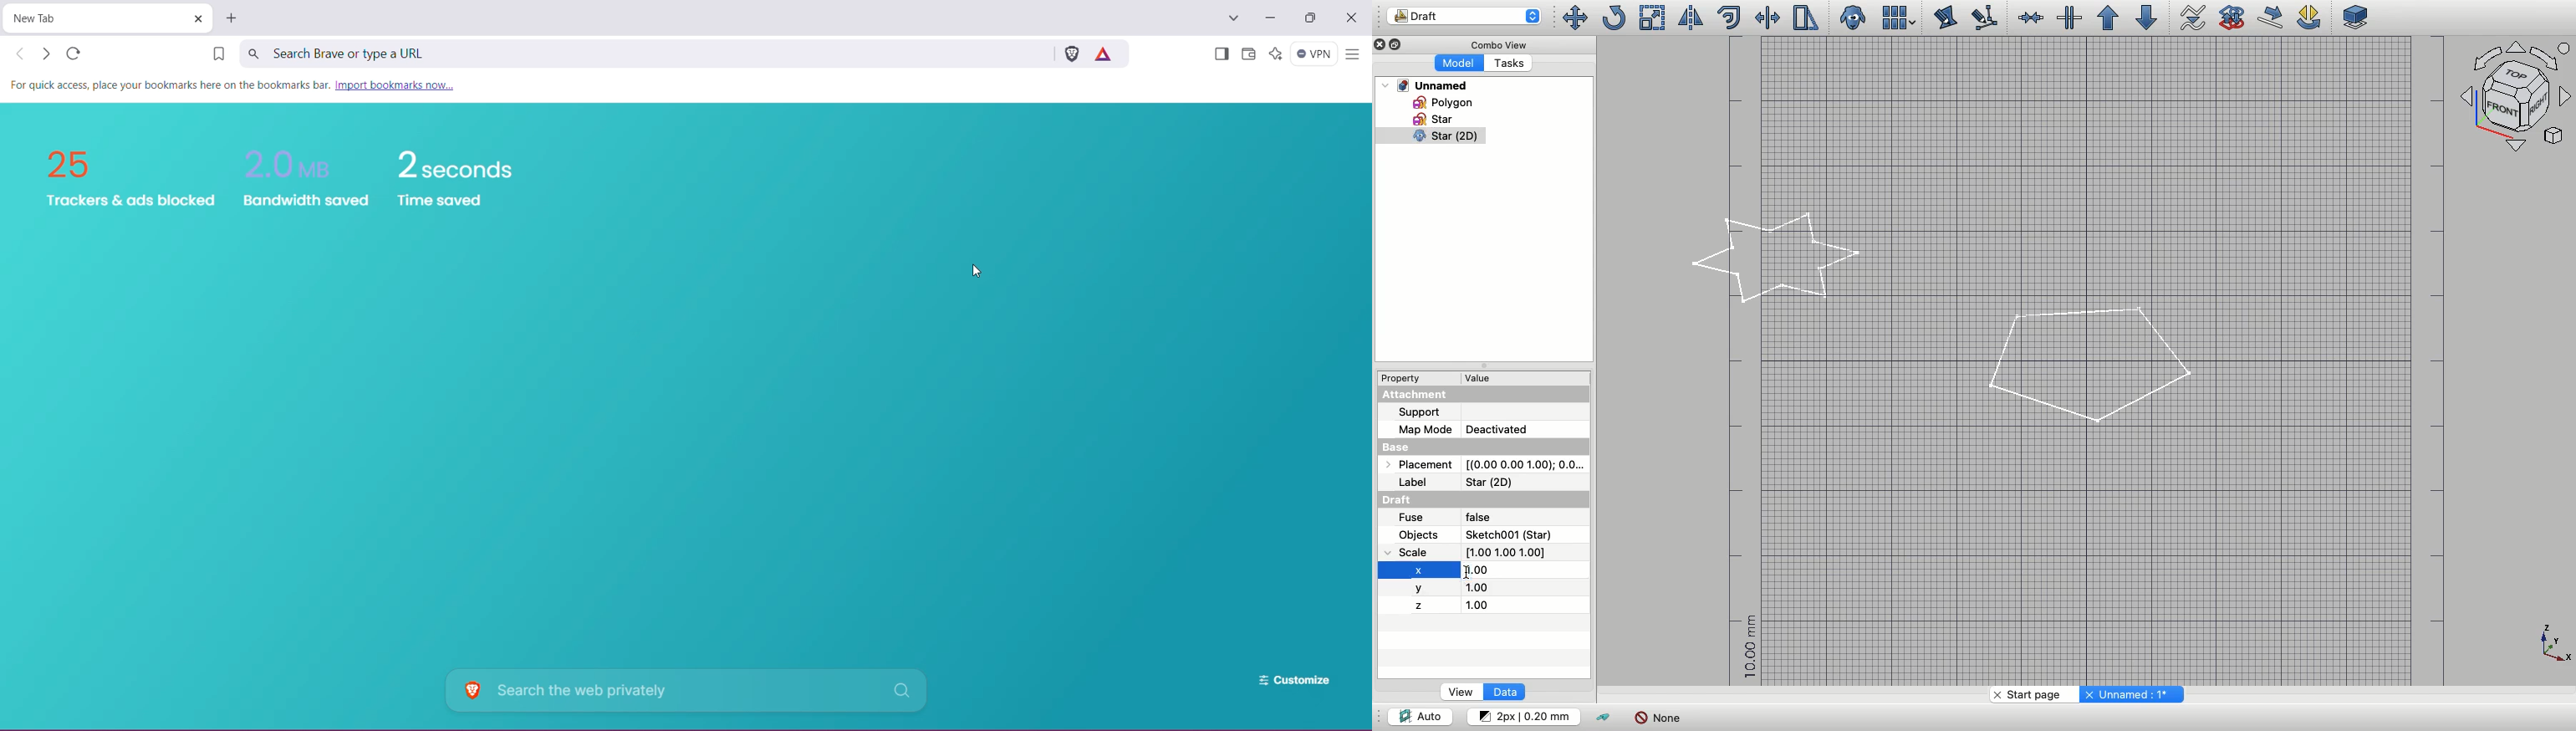  What do you see at coordinates (2130, 694) in the screenshot?
I see `Unnamed: 1` at bounding box center [2130, 694].